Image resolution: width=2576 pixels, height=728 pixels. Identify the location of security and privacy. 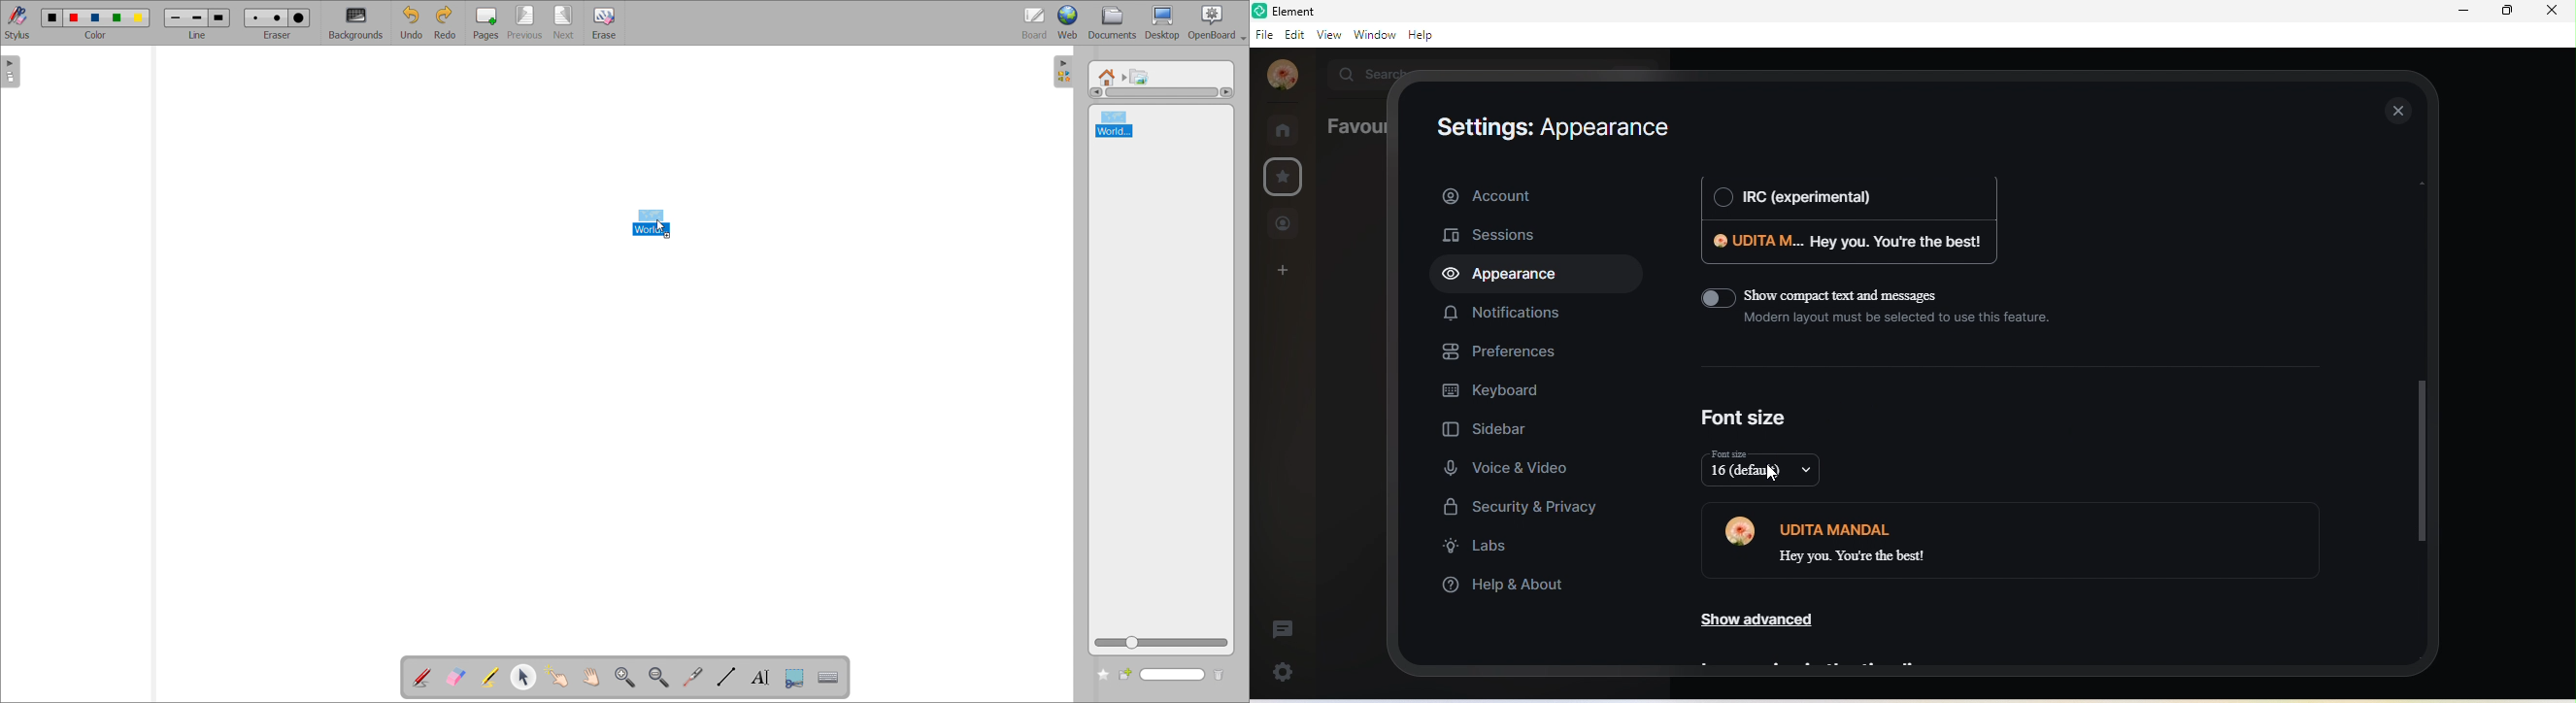
(1519, 508).